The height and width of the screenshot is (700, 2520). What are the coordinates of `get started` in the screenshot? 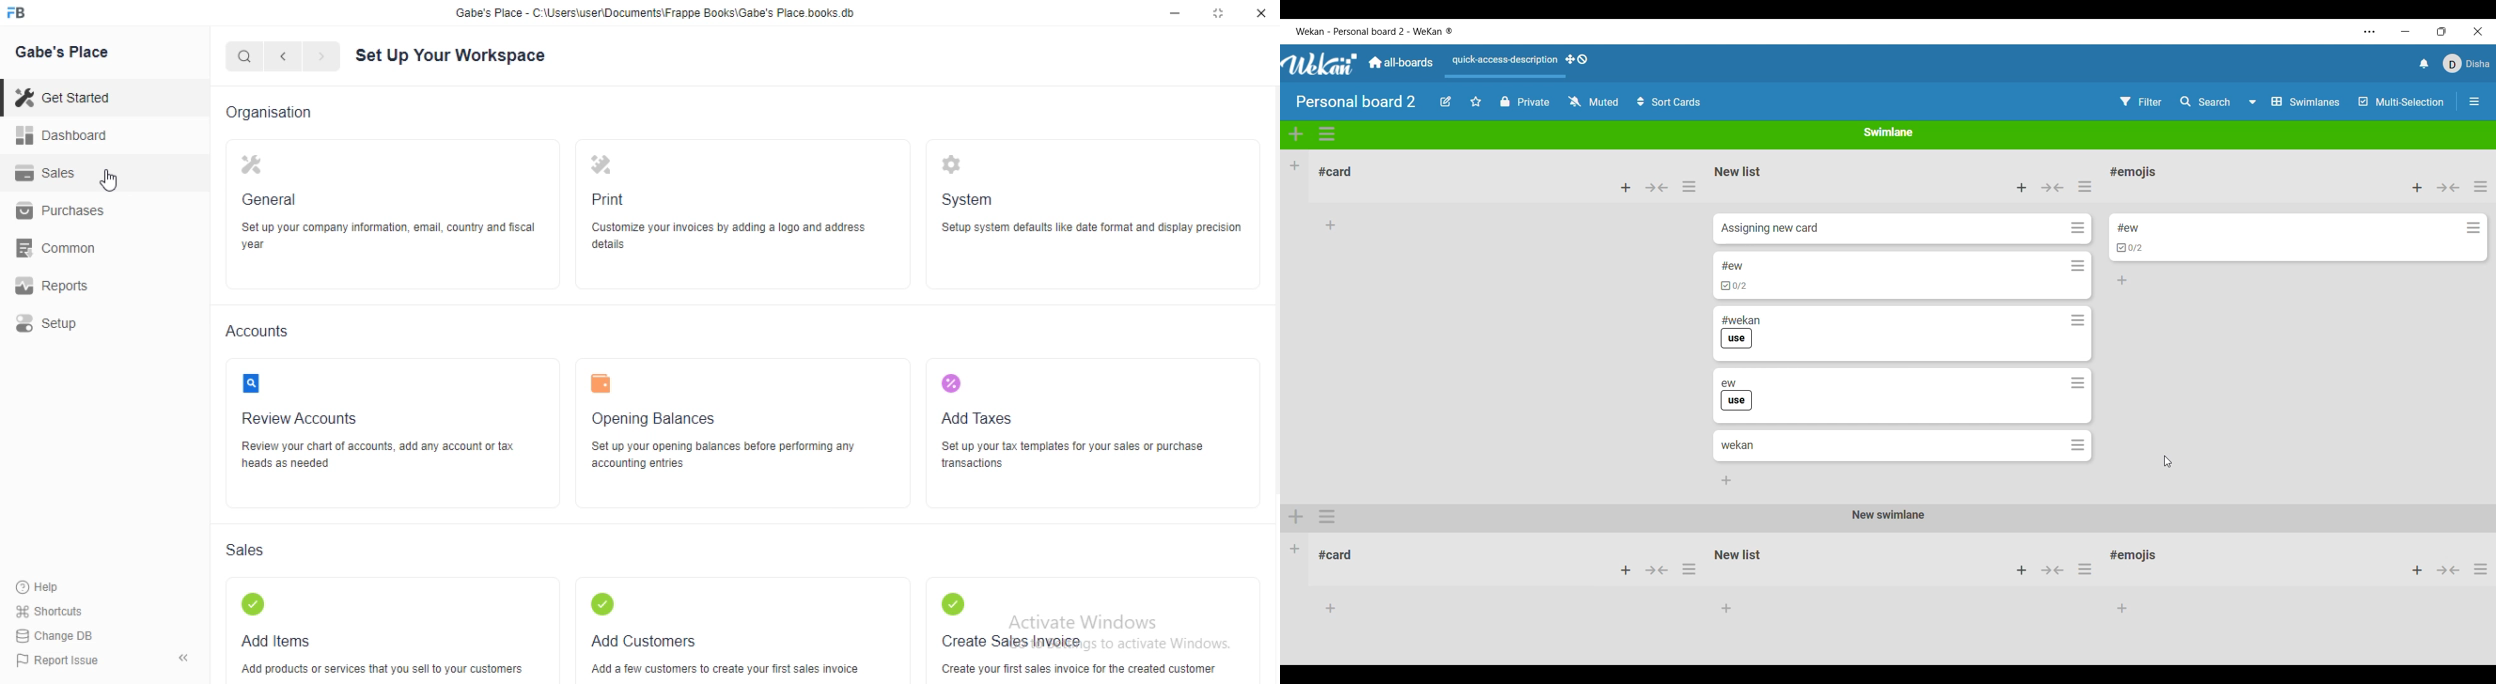 It's located at (63, 98).